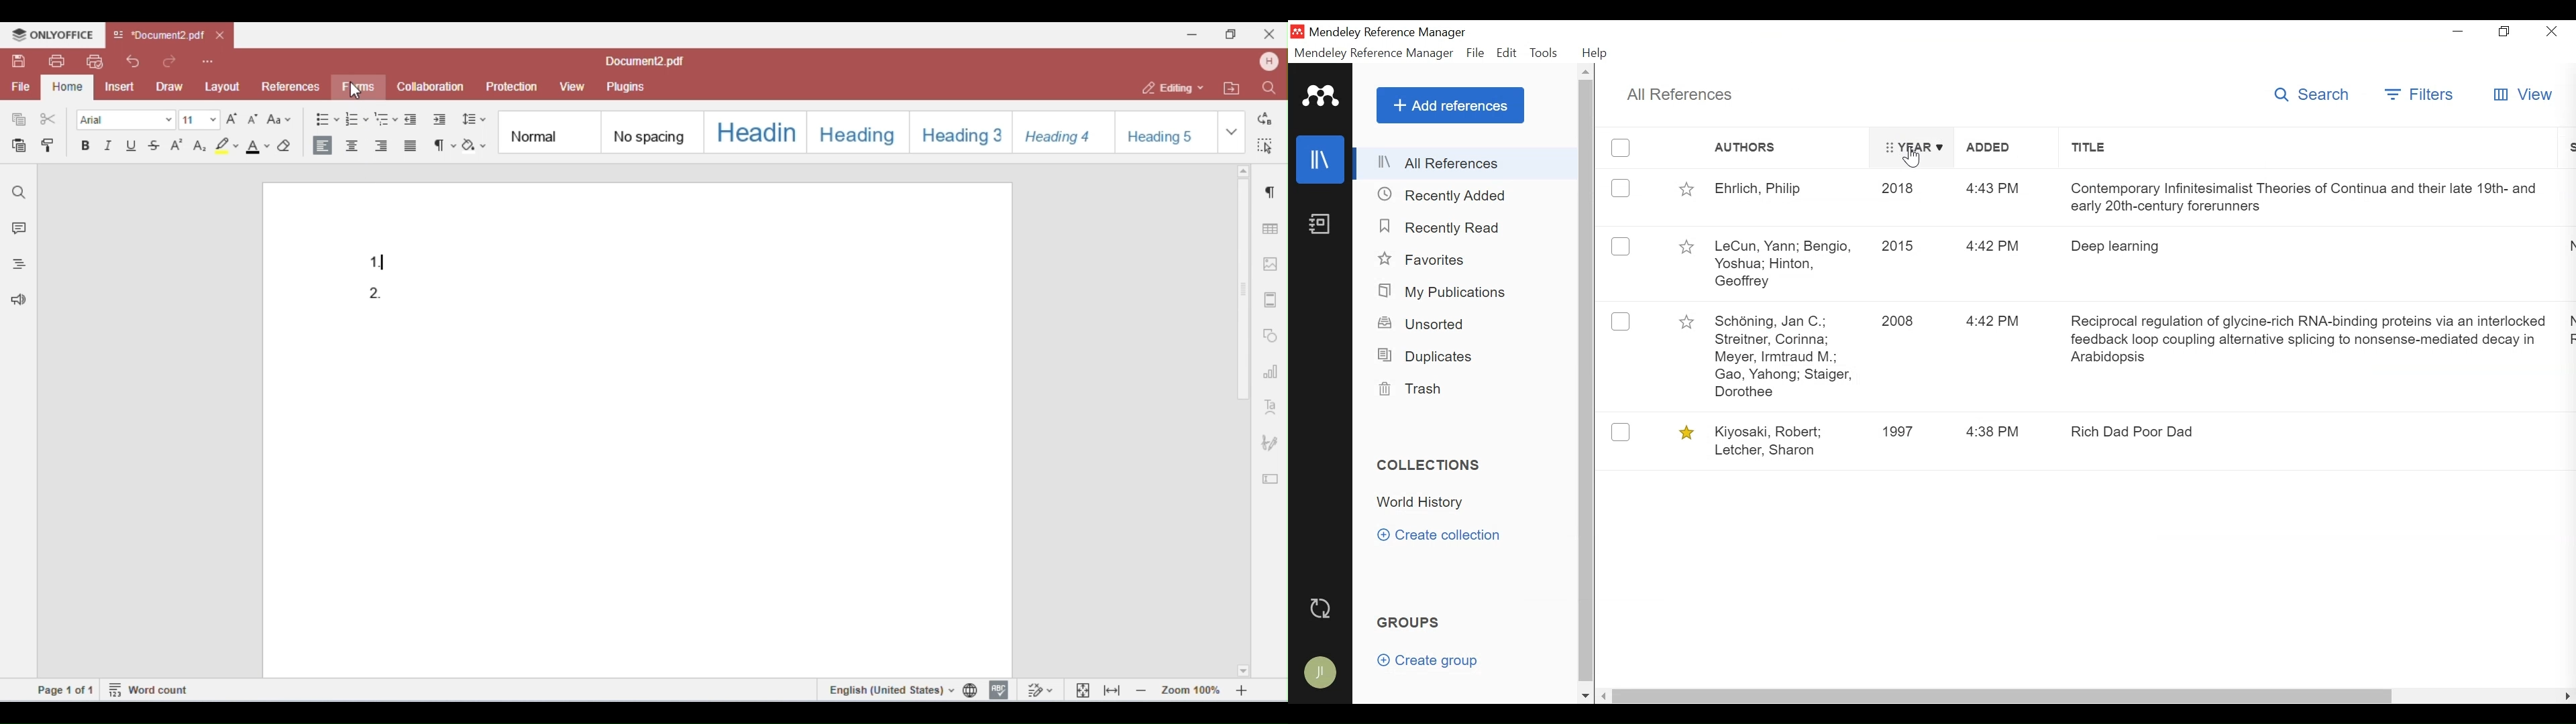  I want to click on scroll right, so click(2564, 697).